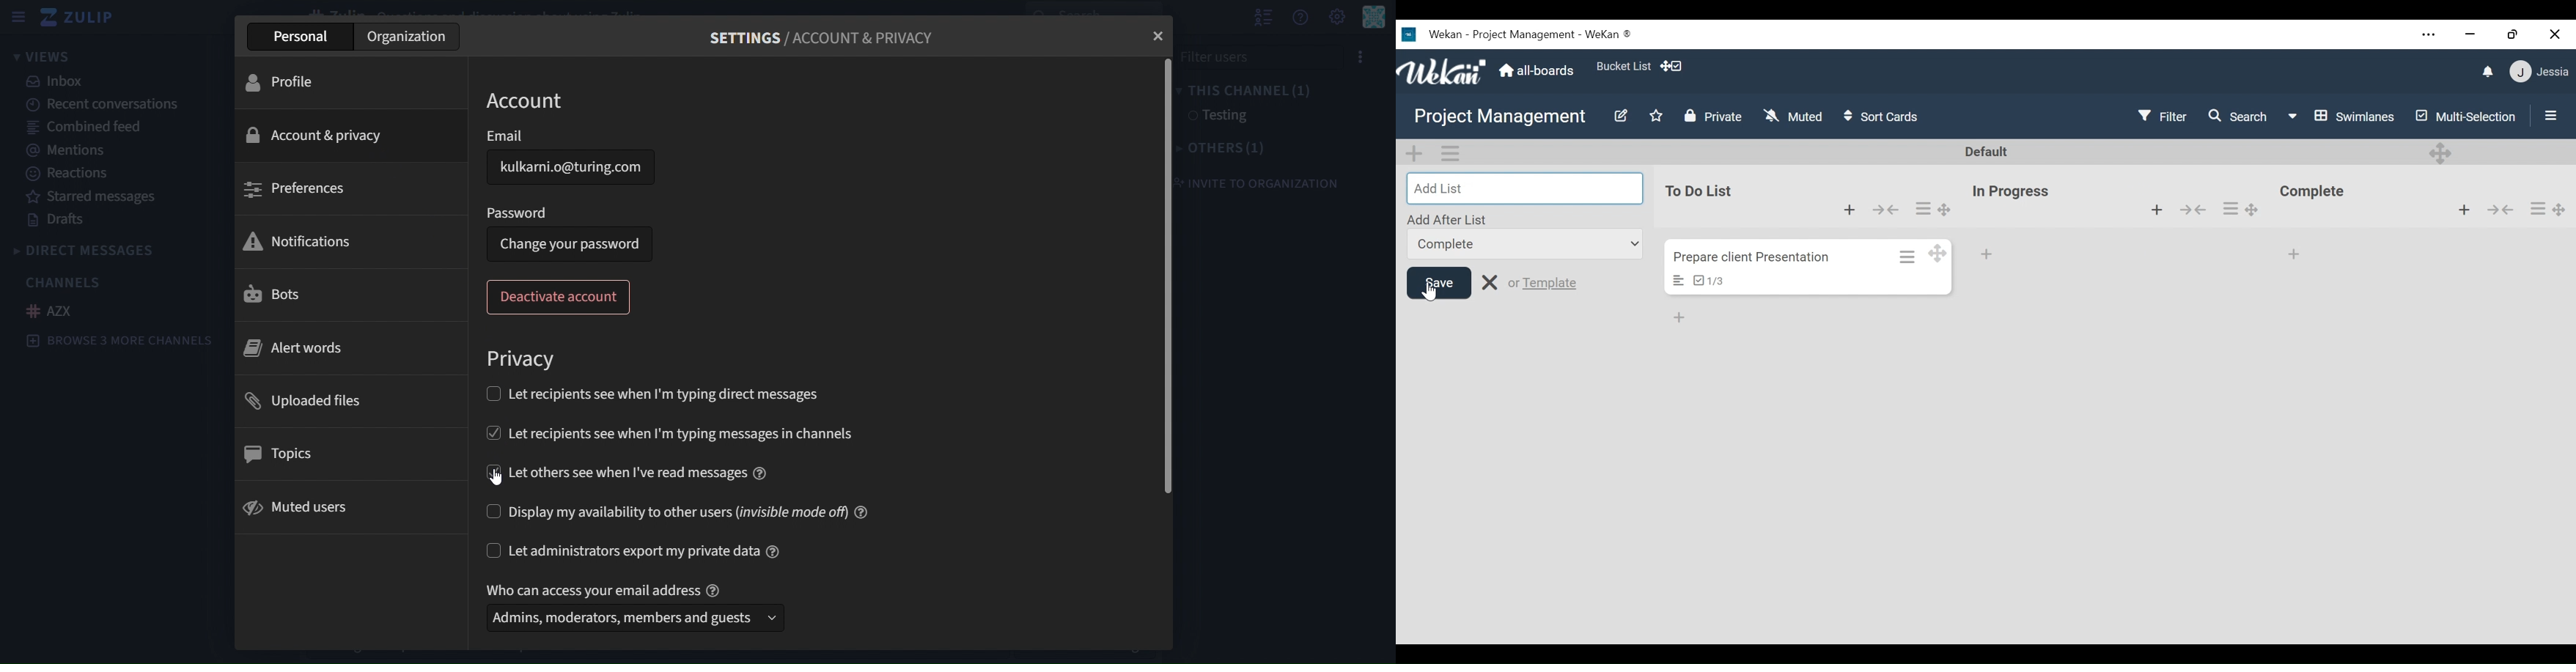 Image resolution: width=2576 pixels, height=672 pixels. What do you see at coordinates (78, 17) in the screenshot?
I see `zulip` at bounding box center [78, 17].